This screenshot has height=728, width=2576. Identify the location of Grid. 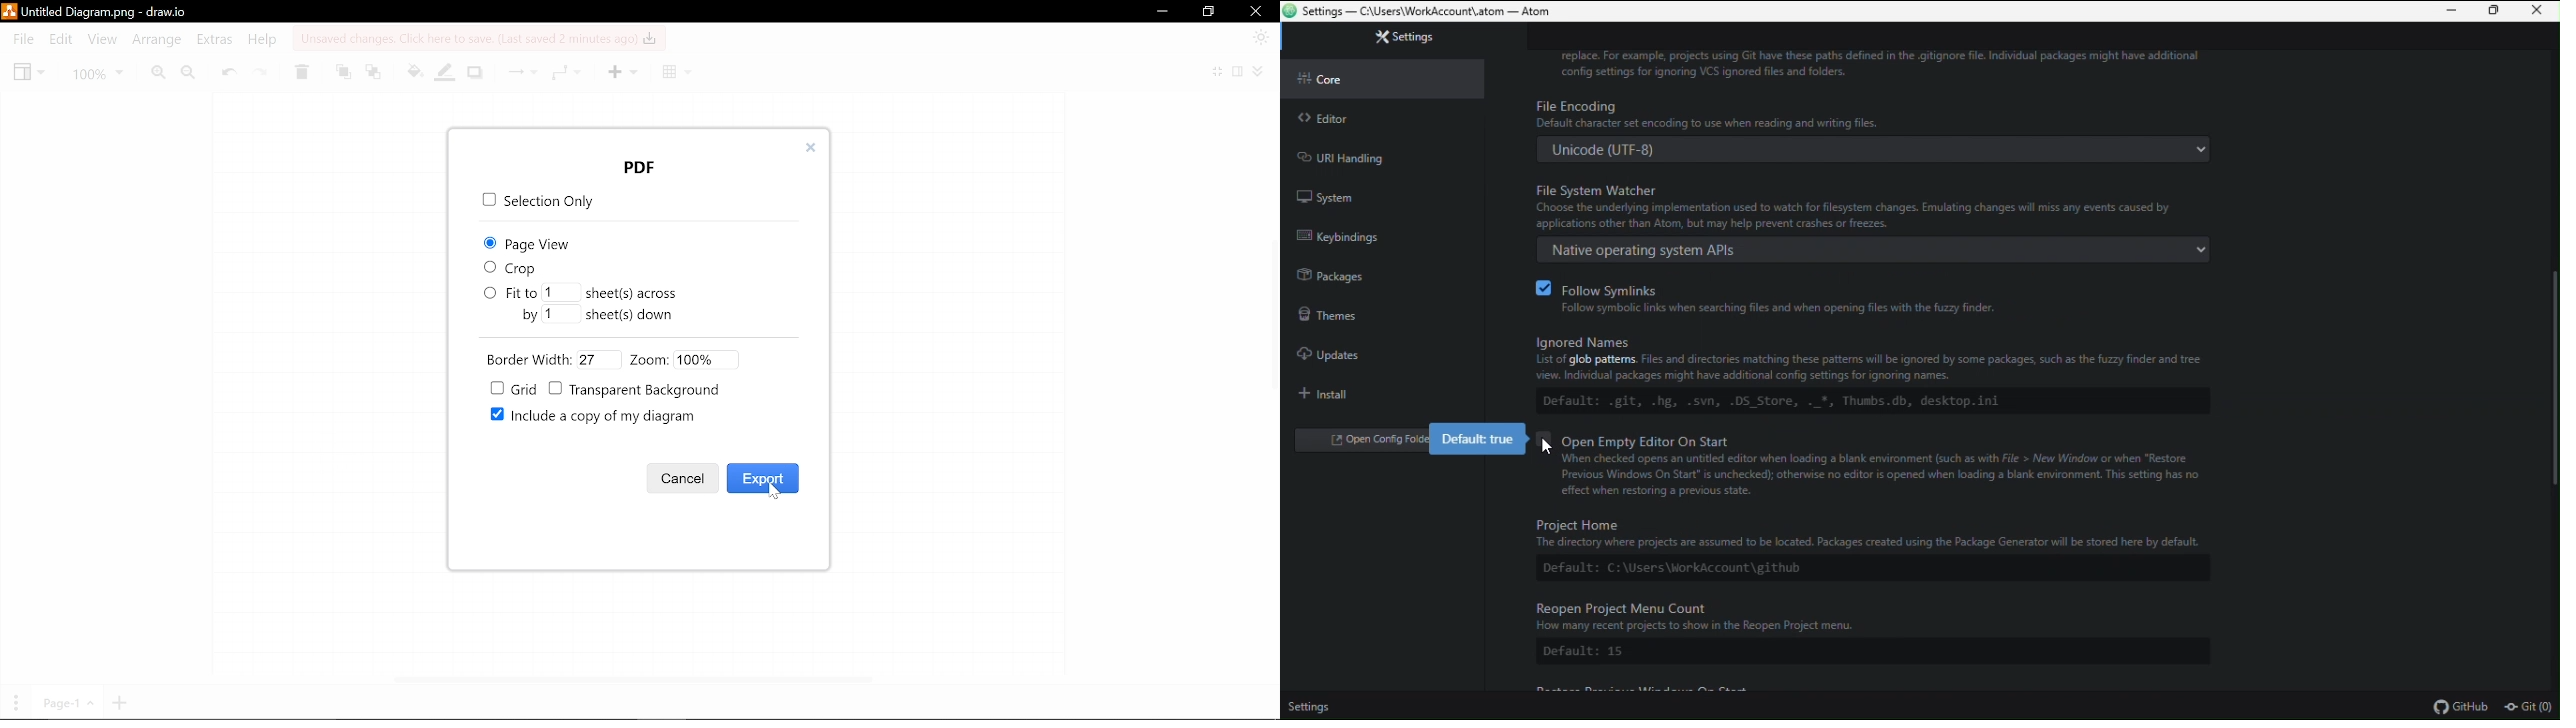
(515, 389).